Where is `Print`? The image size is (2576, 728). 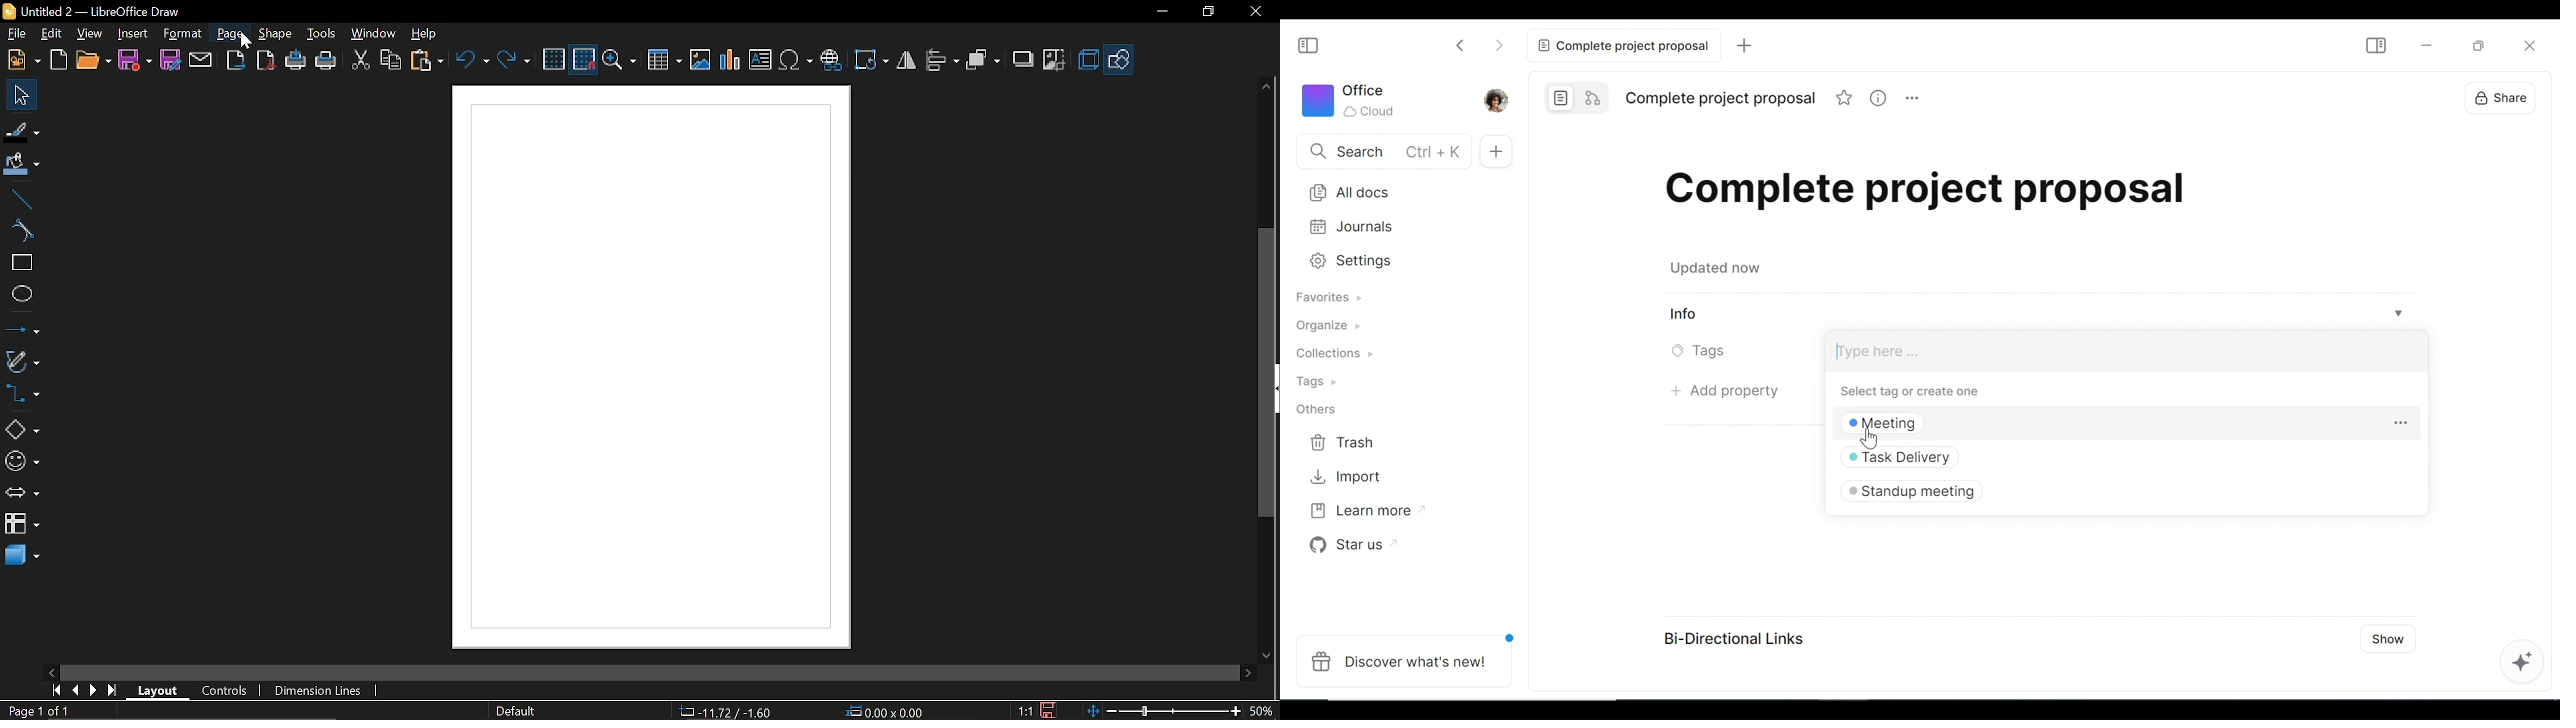
Print is located at coordinates (326, 61).